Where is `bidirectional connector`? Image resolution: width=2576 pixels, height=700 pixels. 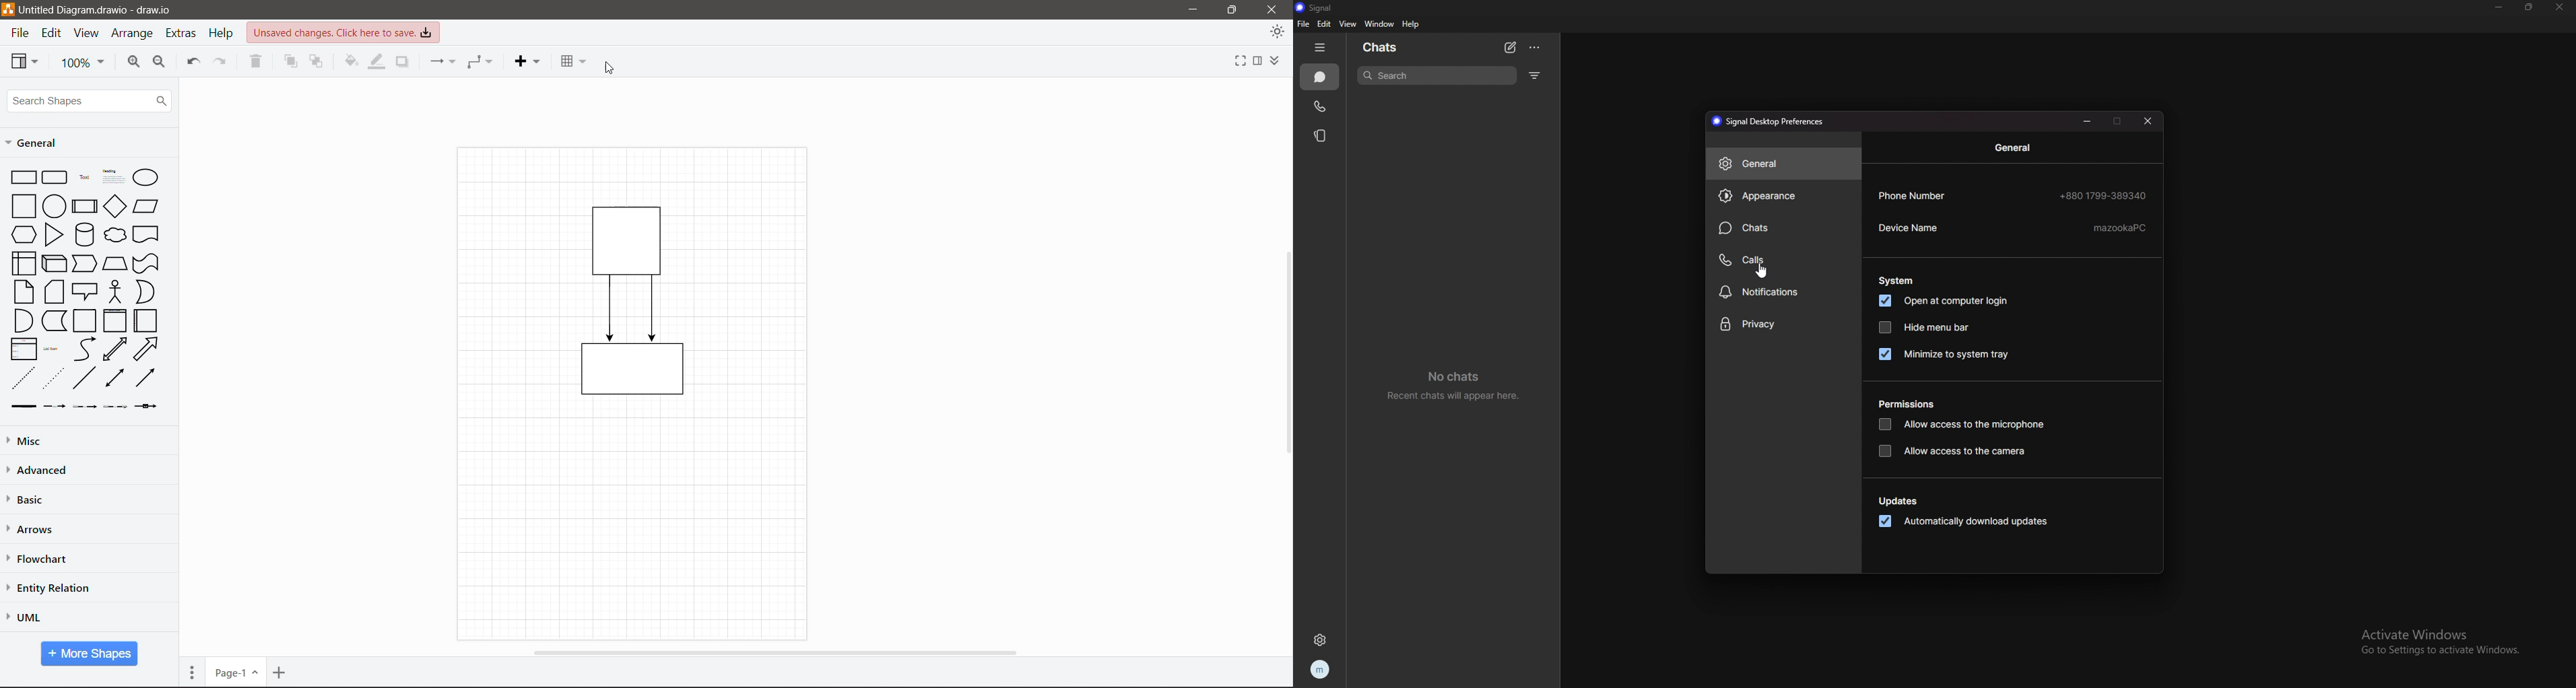 bidirectional connector is located at coordinates (113, 379).